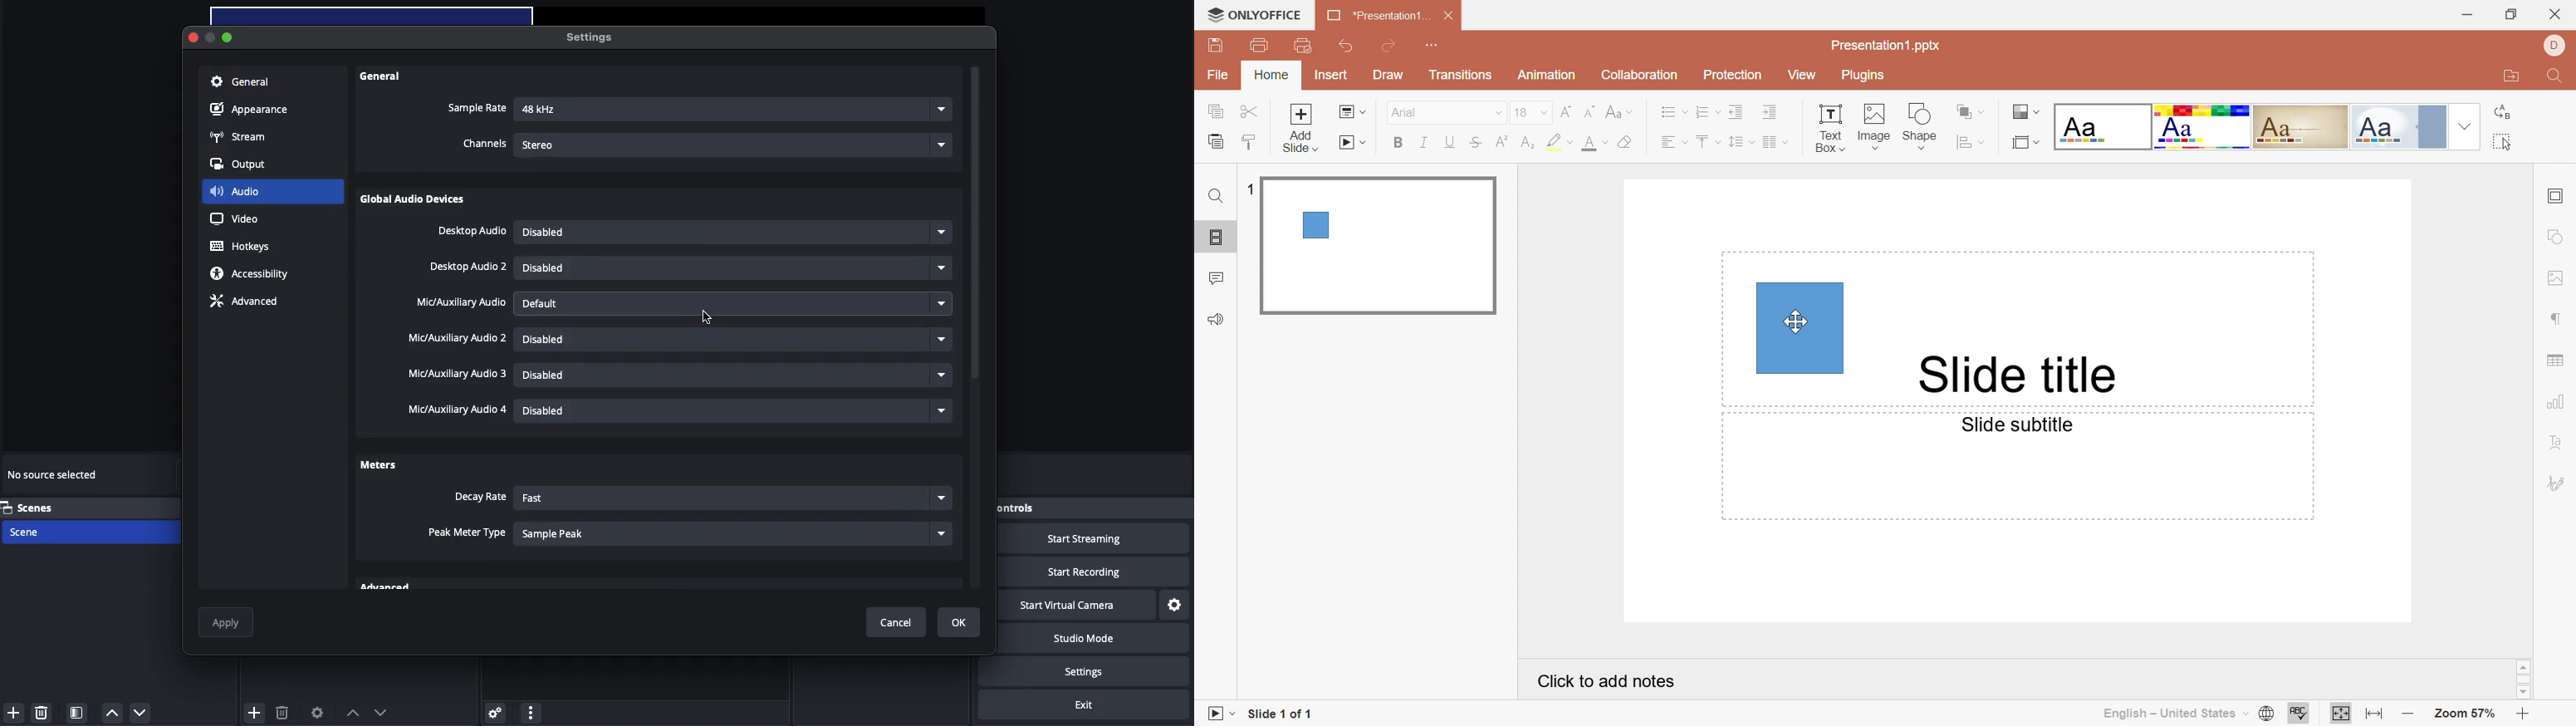 The image size is (2576, 728). What do you see at coordinates (1252, 112) in the screenshot?
I see `Cut` at bounding box center [1252, 112].